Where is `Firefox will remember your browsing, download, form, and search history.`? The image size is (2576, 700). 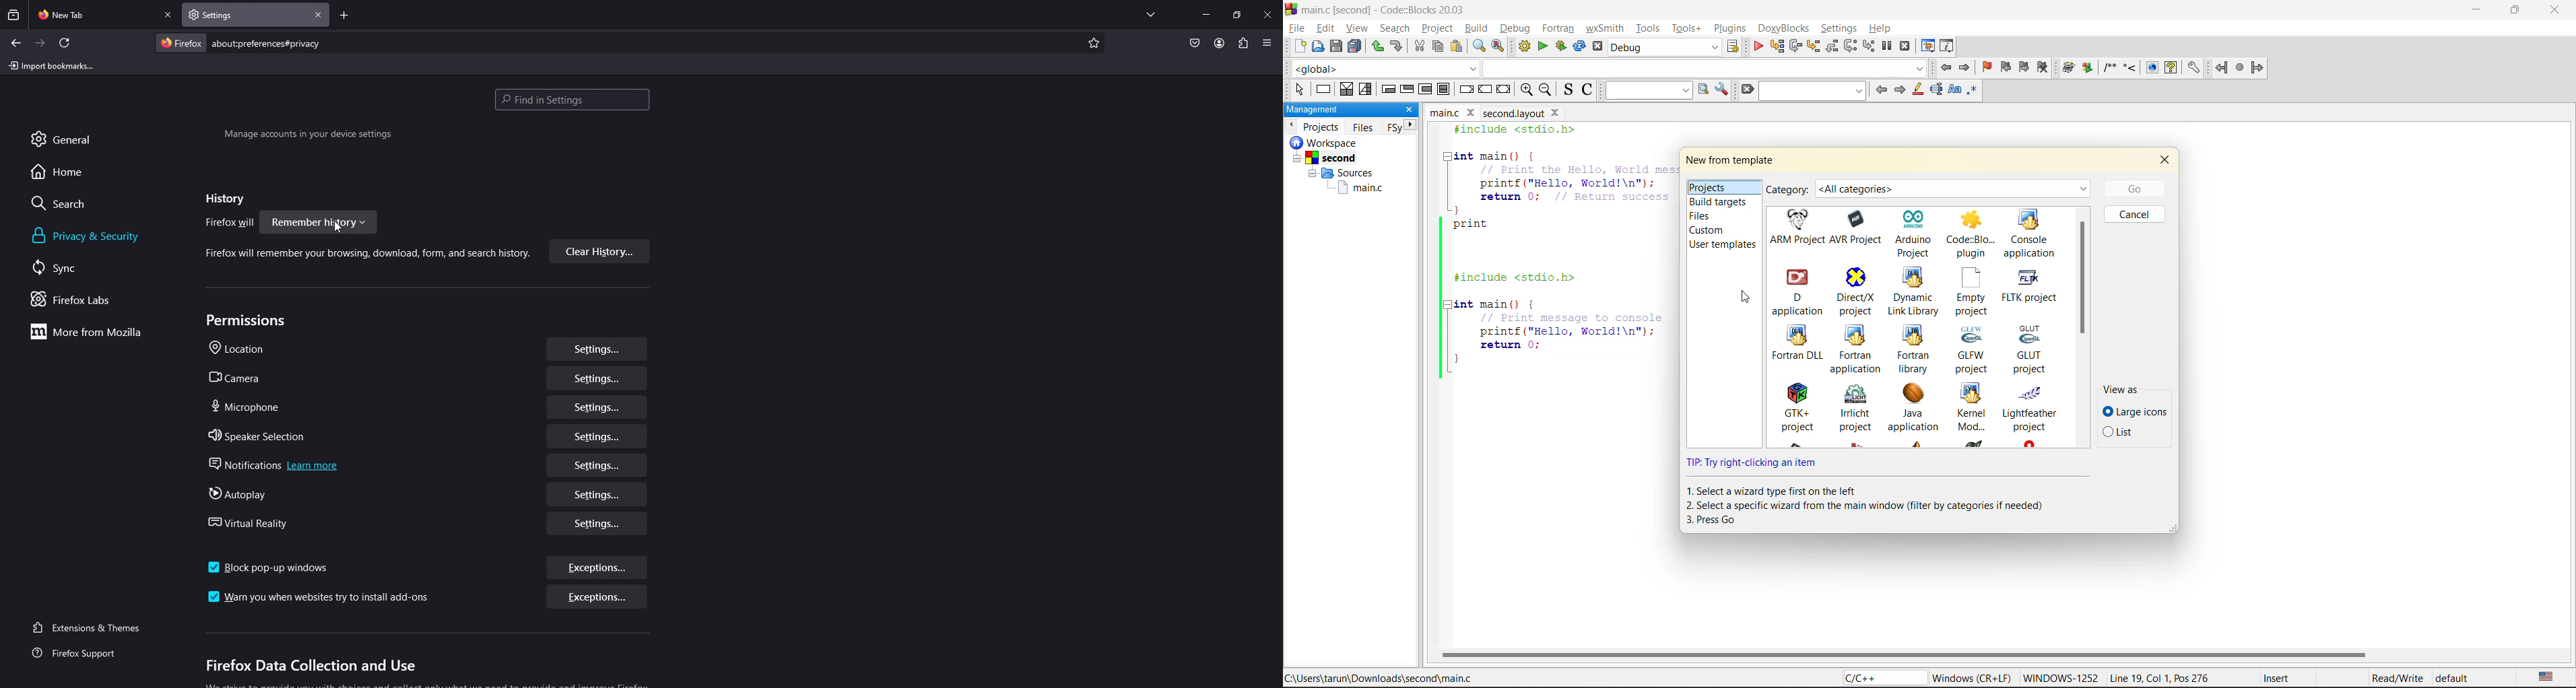
Firefox will remember your browsing, download, form, and search history. is located at coordinates (361, 256).